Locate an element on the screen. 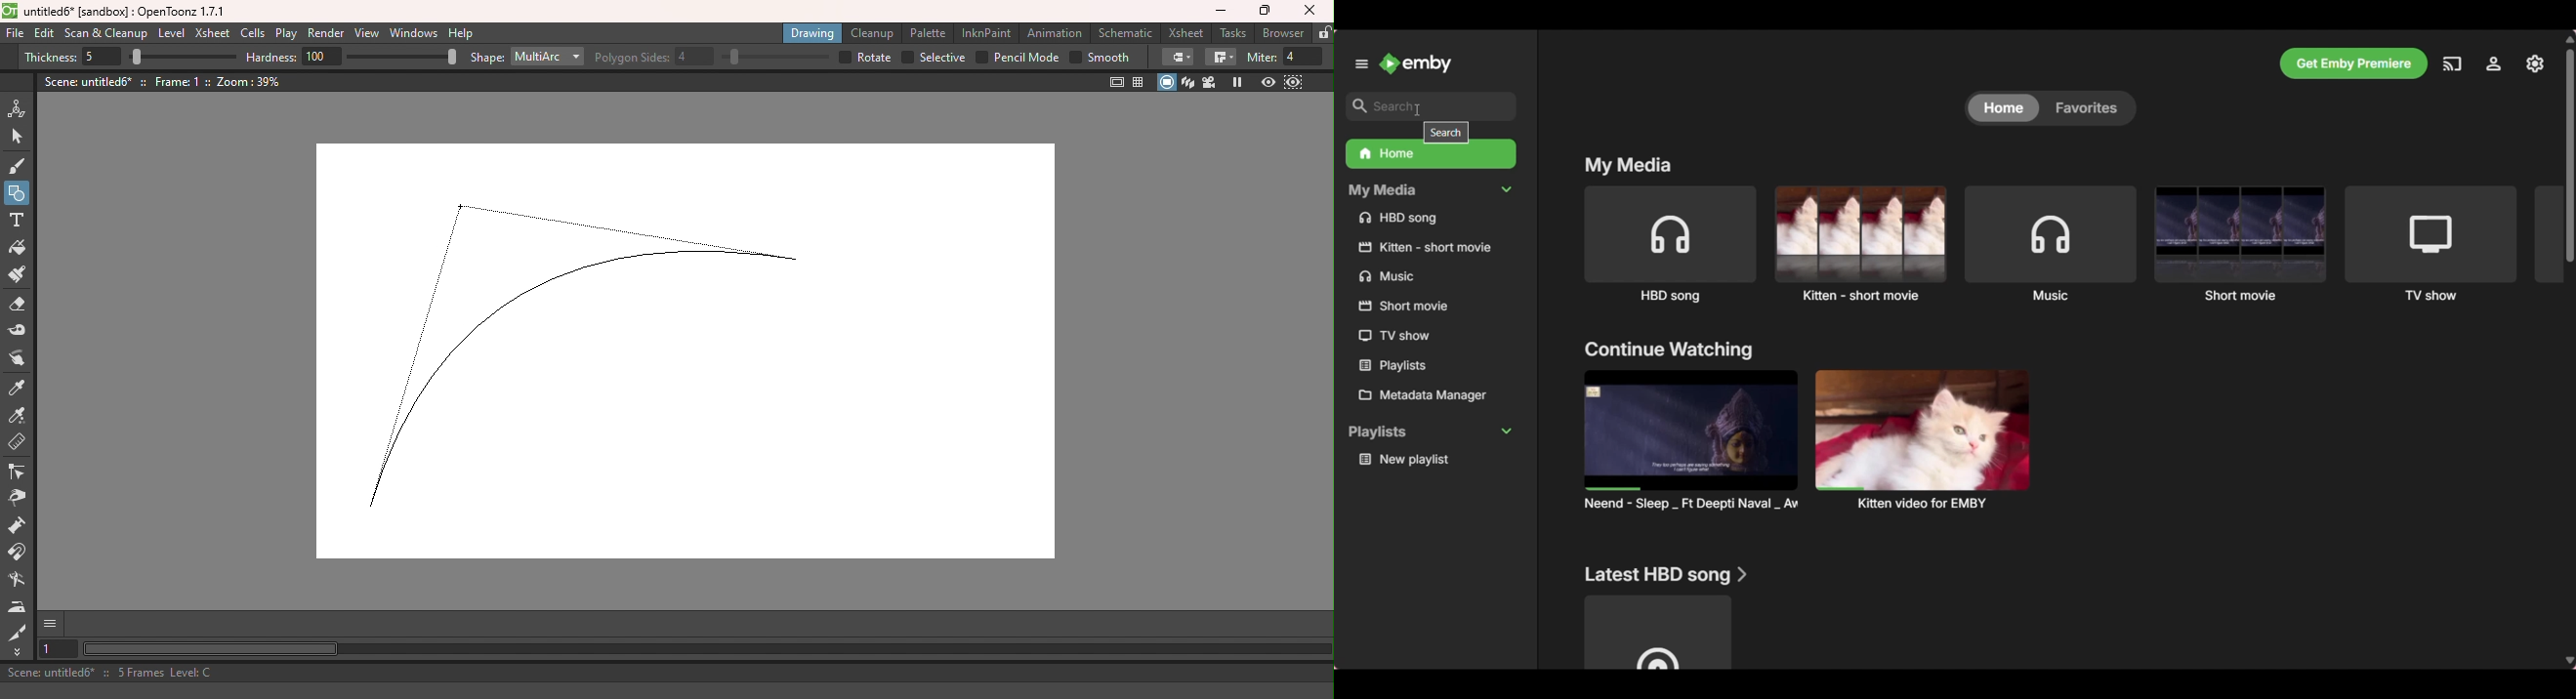 This screenshot has height=700, width=2576. Type in search is located at coordinates (1431, 106).